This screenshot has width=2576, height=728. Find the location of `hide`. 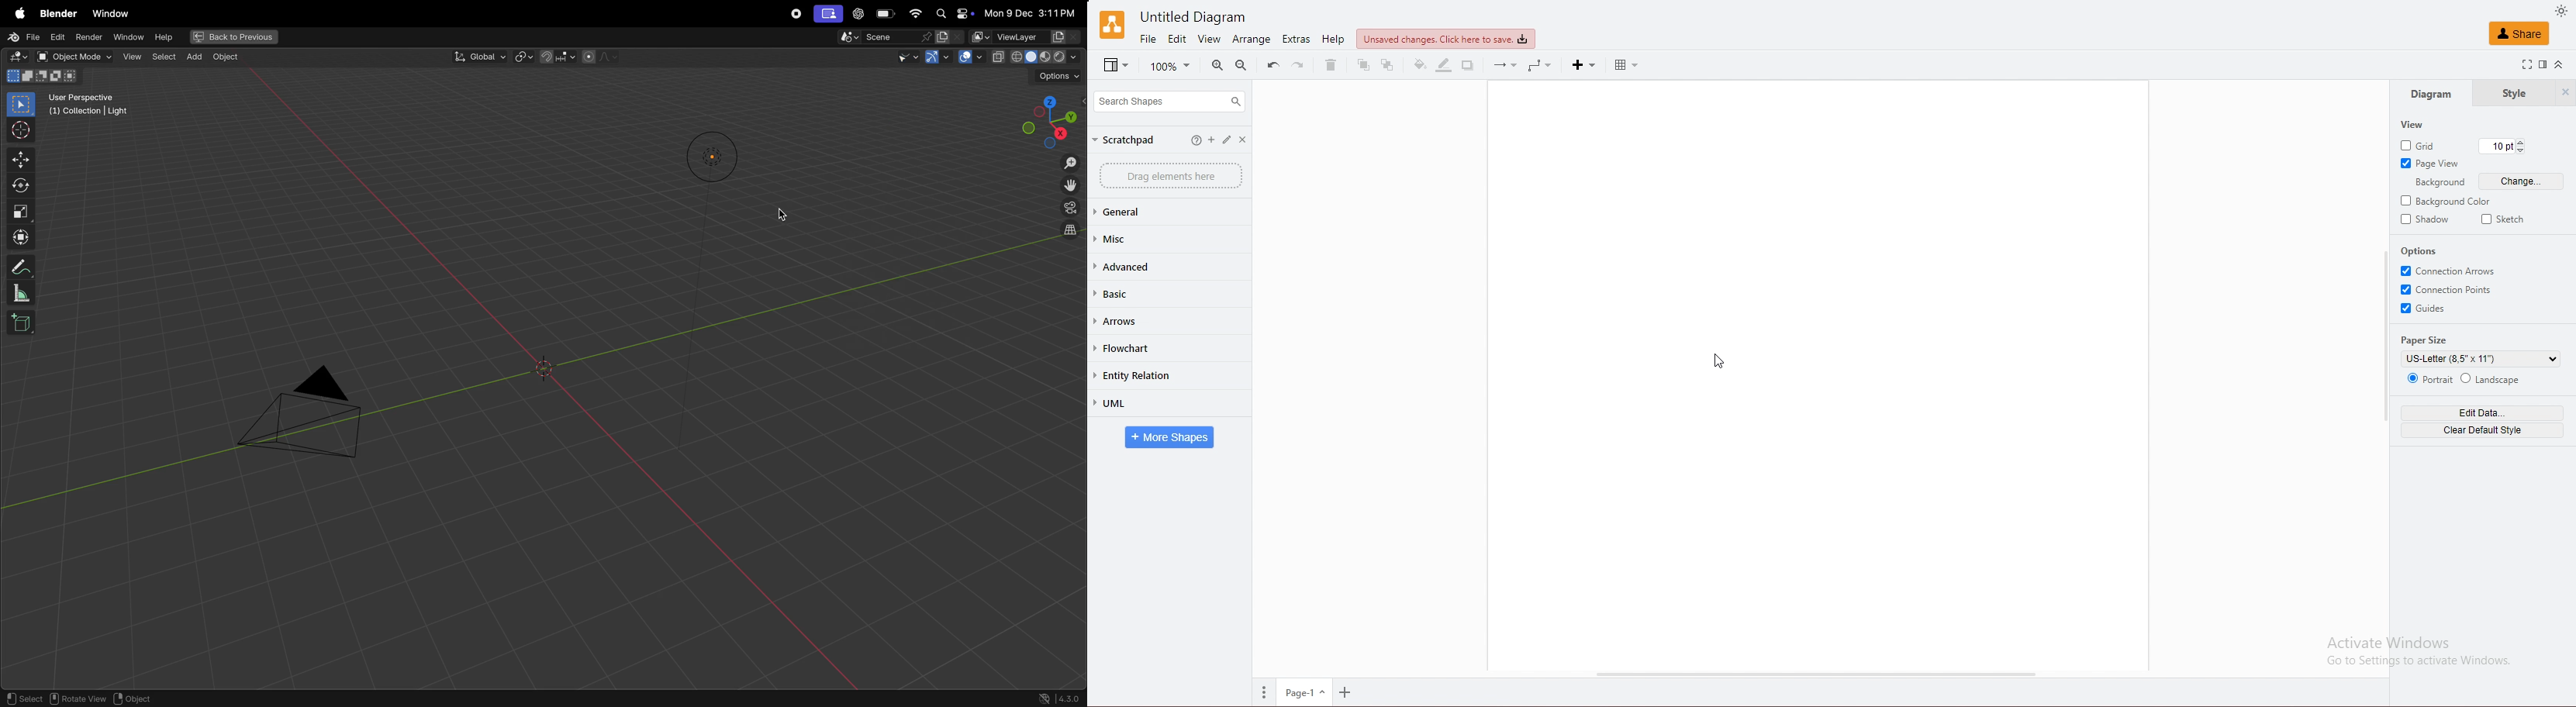

hide is located at coordinates (2566, 94).